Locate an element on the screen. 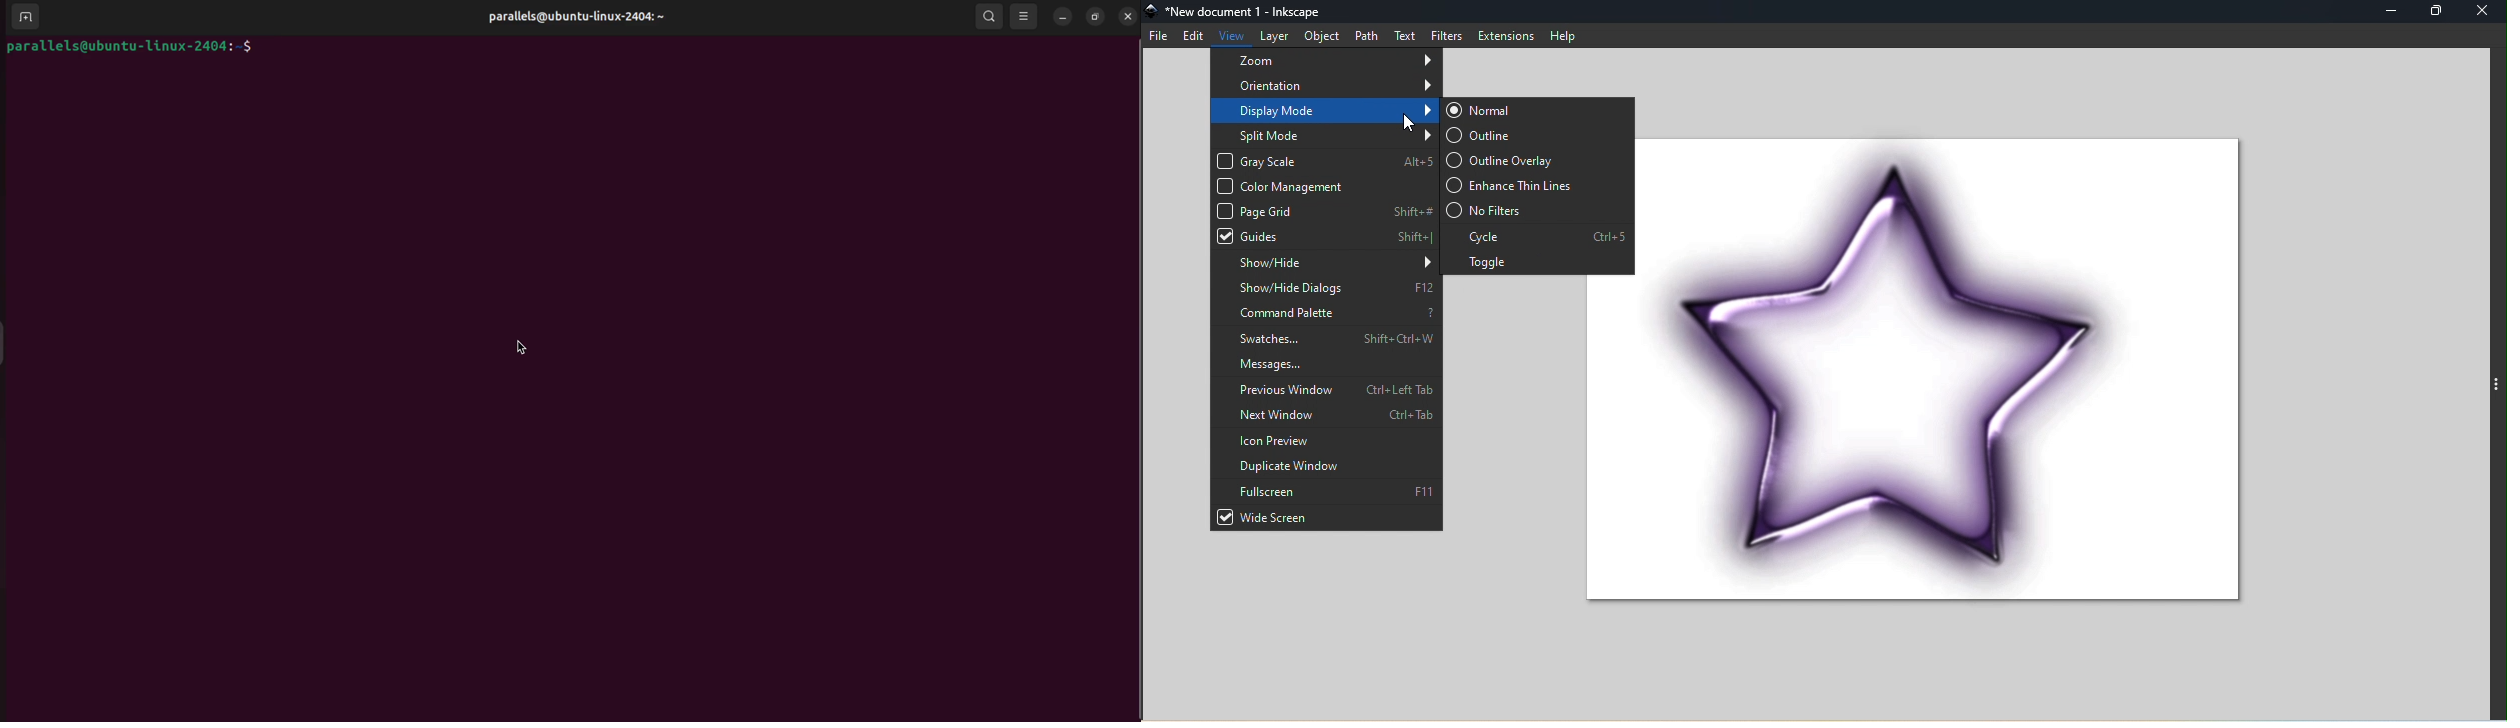 The image size is (2520, 728). Edit is located at coordinates (1191, 34).